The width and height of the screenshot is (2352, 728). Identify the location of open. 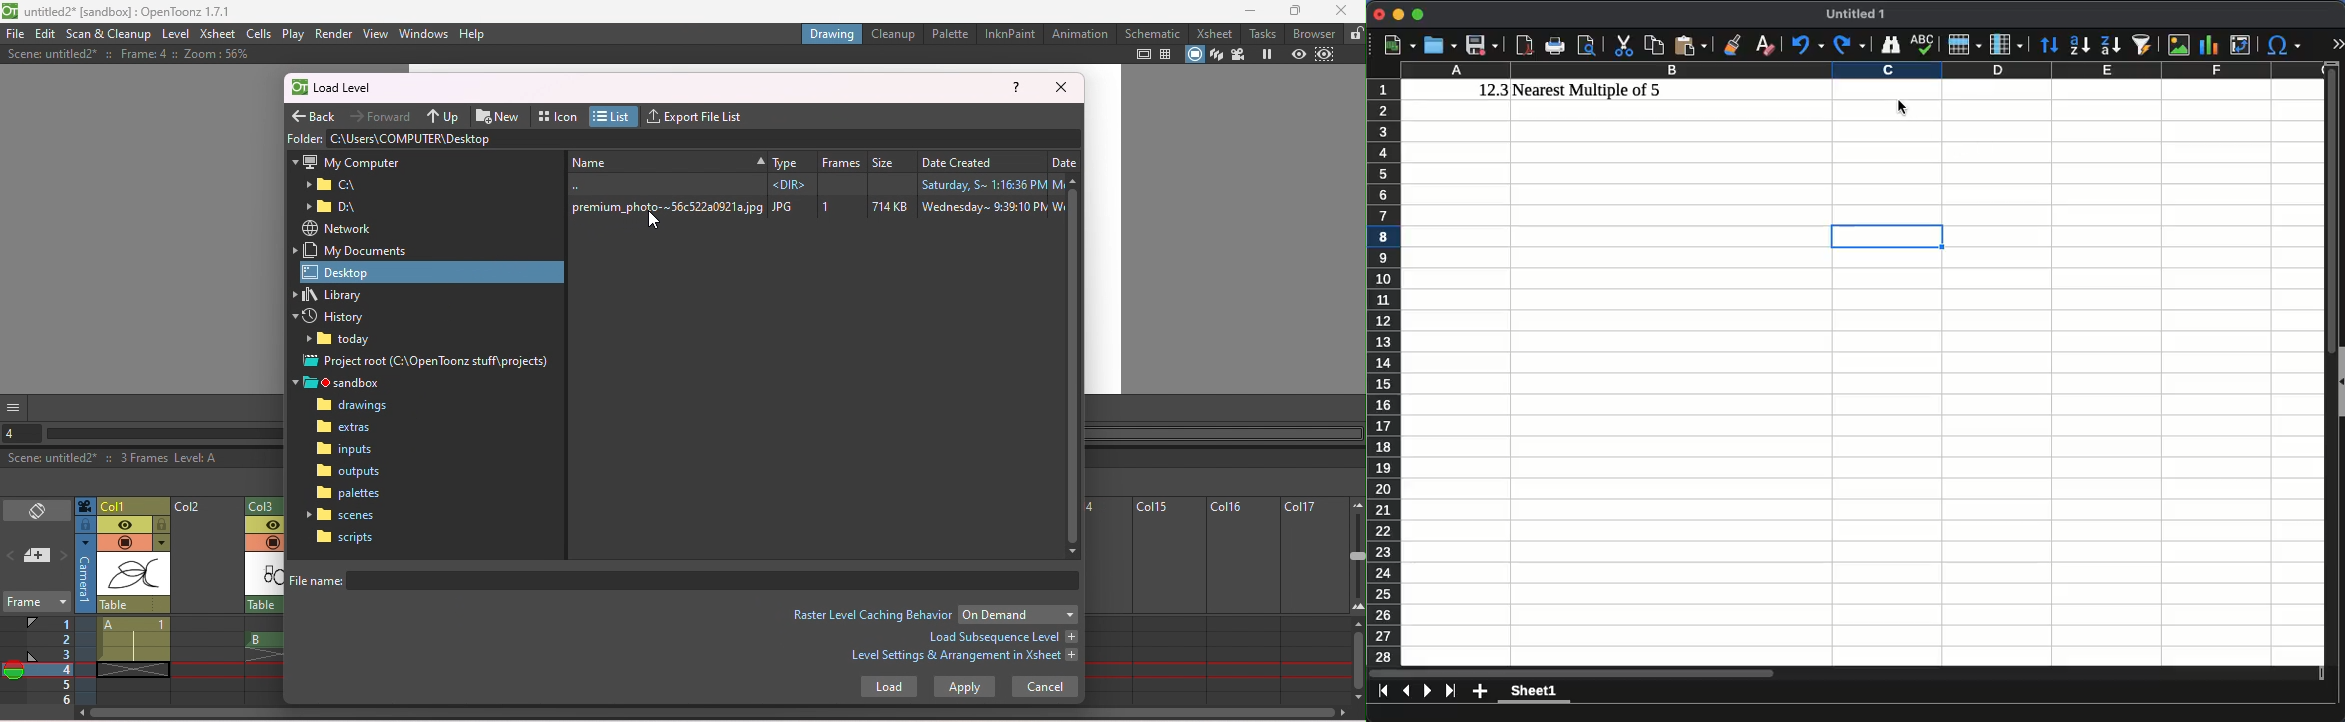
(1440, 45).